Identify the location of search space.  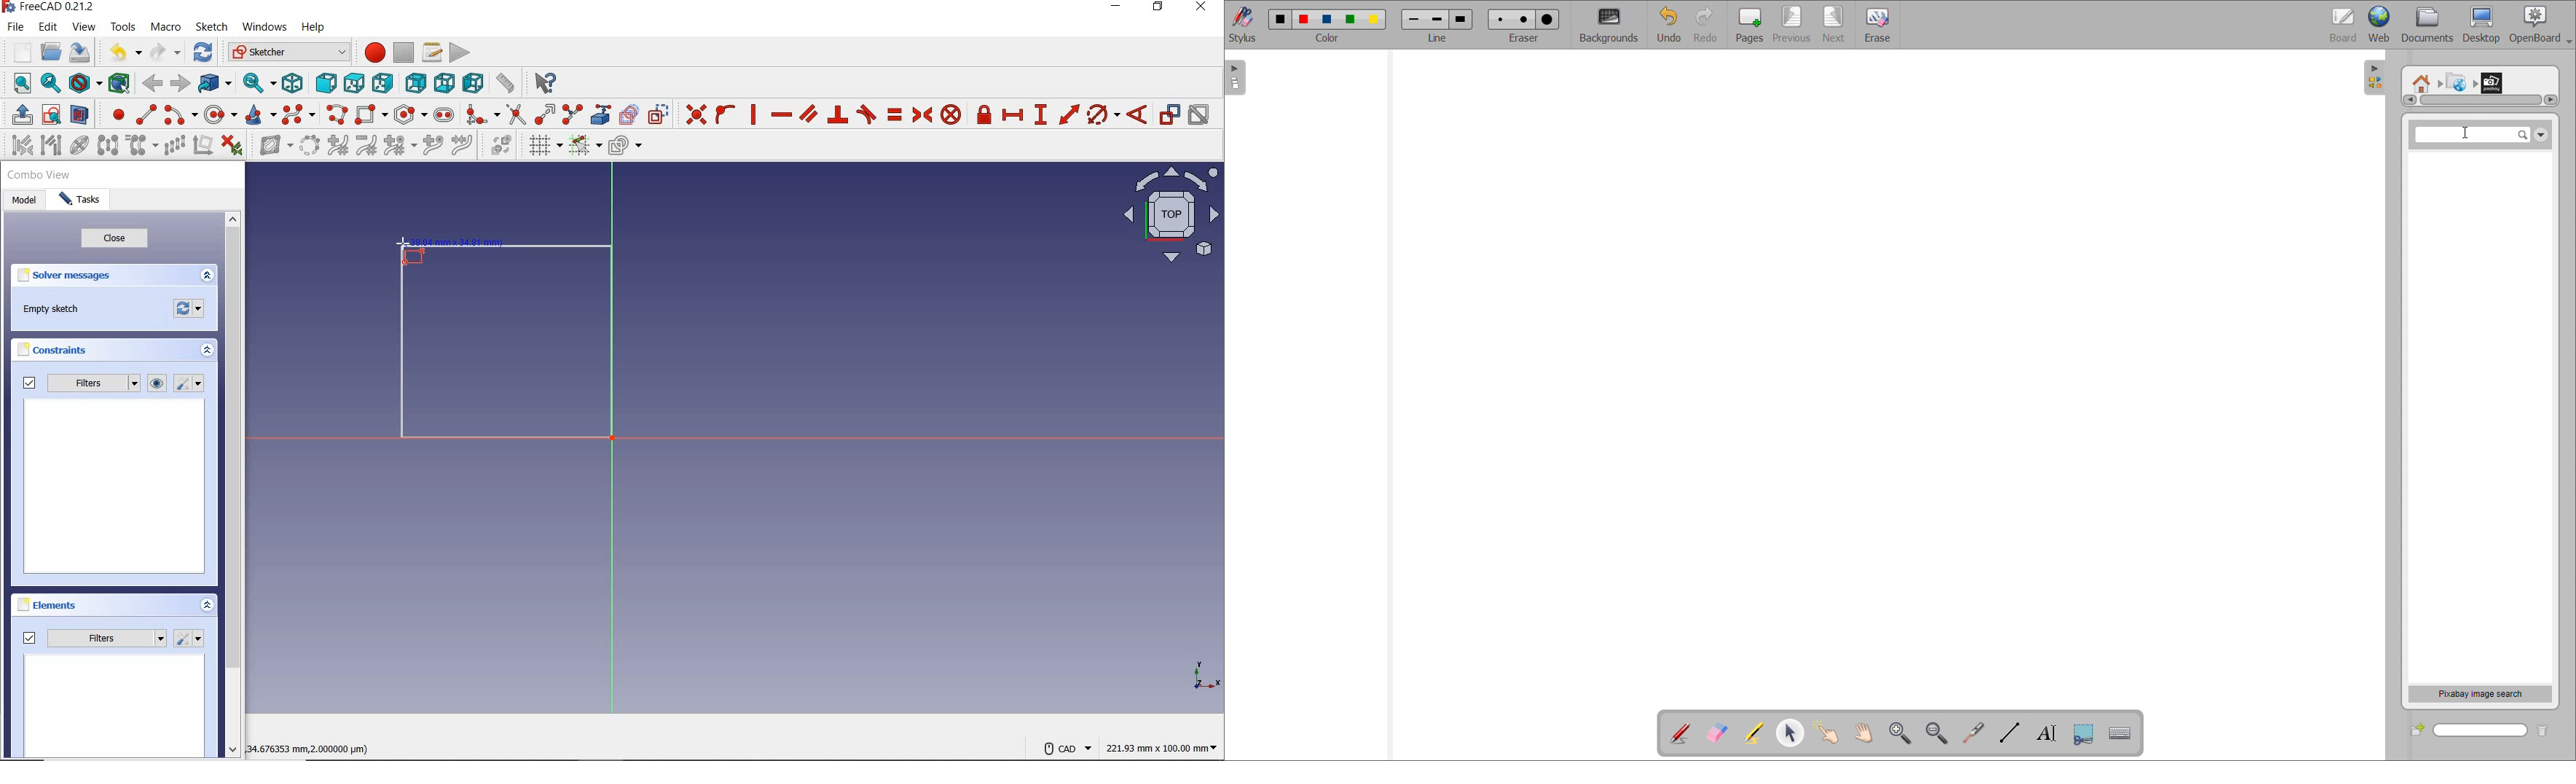
(2472, 135).